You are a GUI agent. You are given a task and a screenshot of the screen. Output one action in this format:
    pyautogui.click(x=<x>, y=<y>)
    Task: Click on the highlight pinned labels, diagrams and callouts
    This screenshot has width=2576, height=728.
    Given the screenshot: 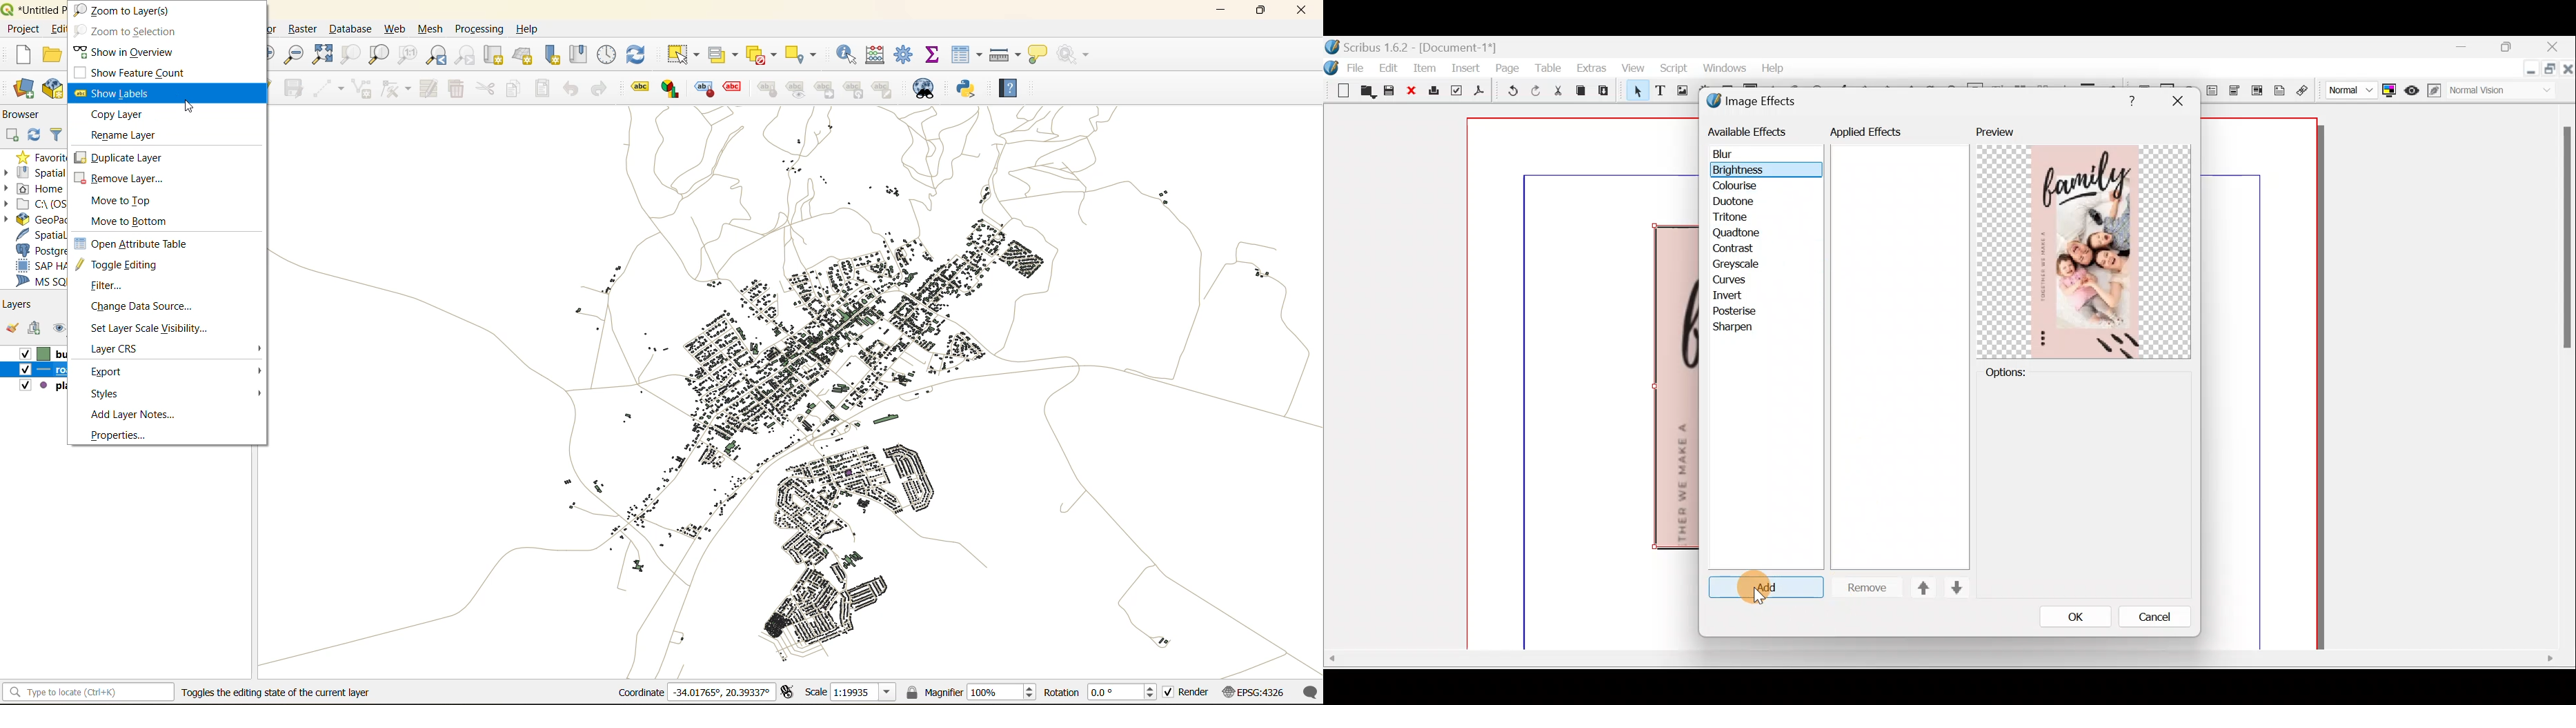 What is the action you would take?
    pyautogui.click(x=706, y=90)
    